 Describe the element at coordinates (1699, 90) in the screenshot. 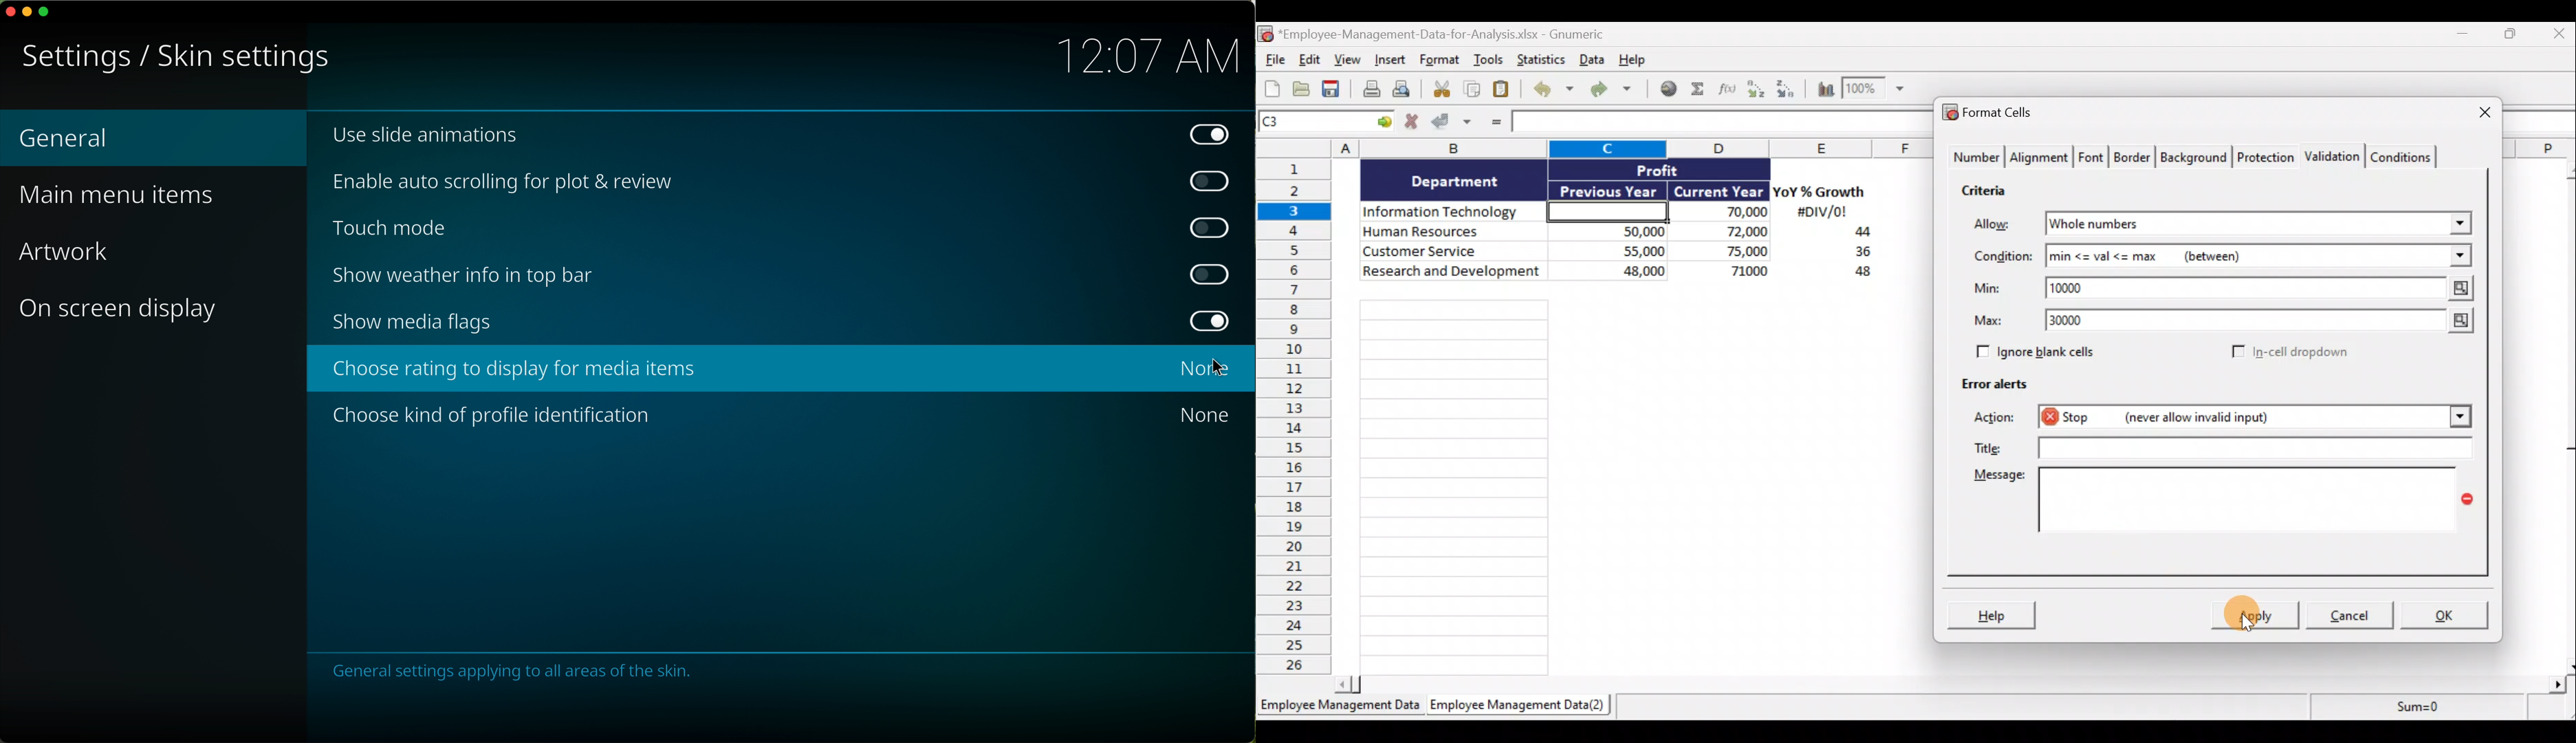

I see `Sum into the current cell` at that location.